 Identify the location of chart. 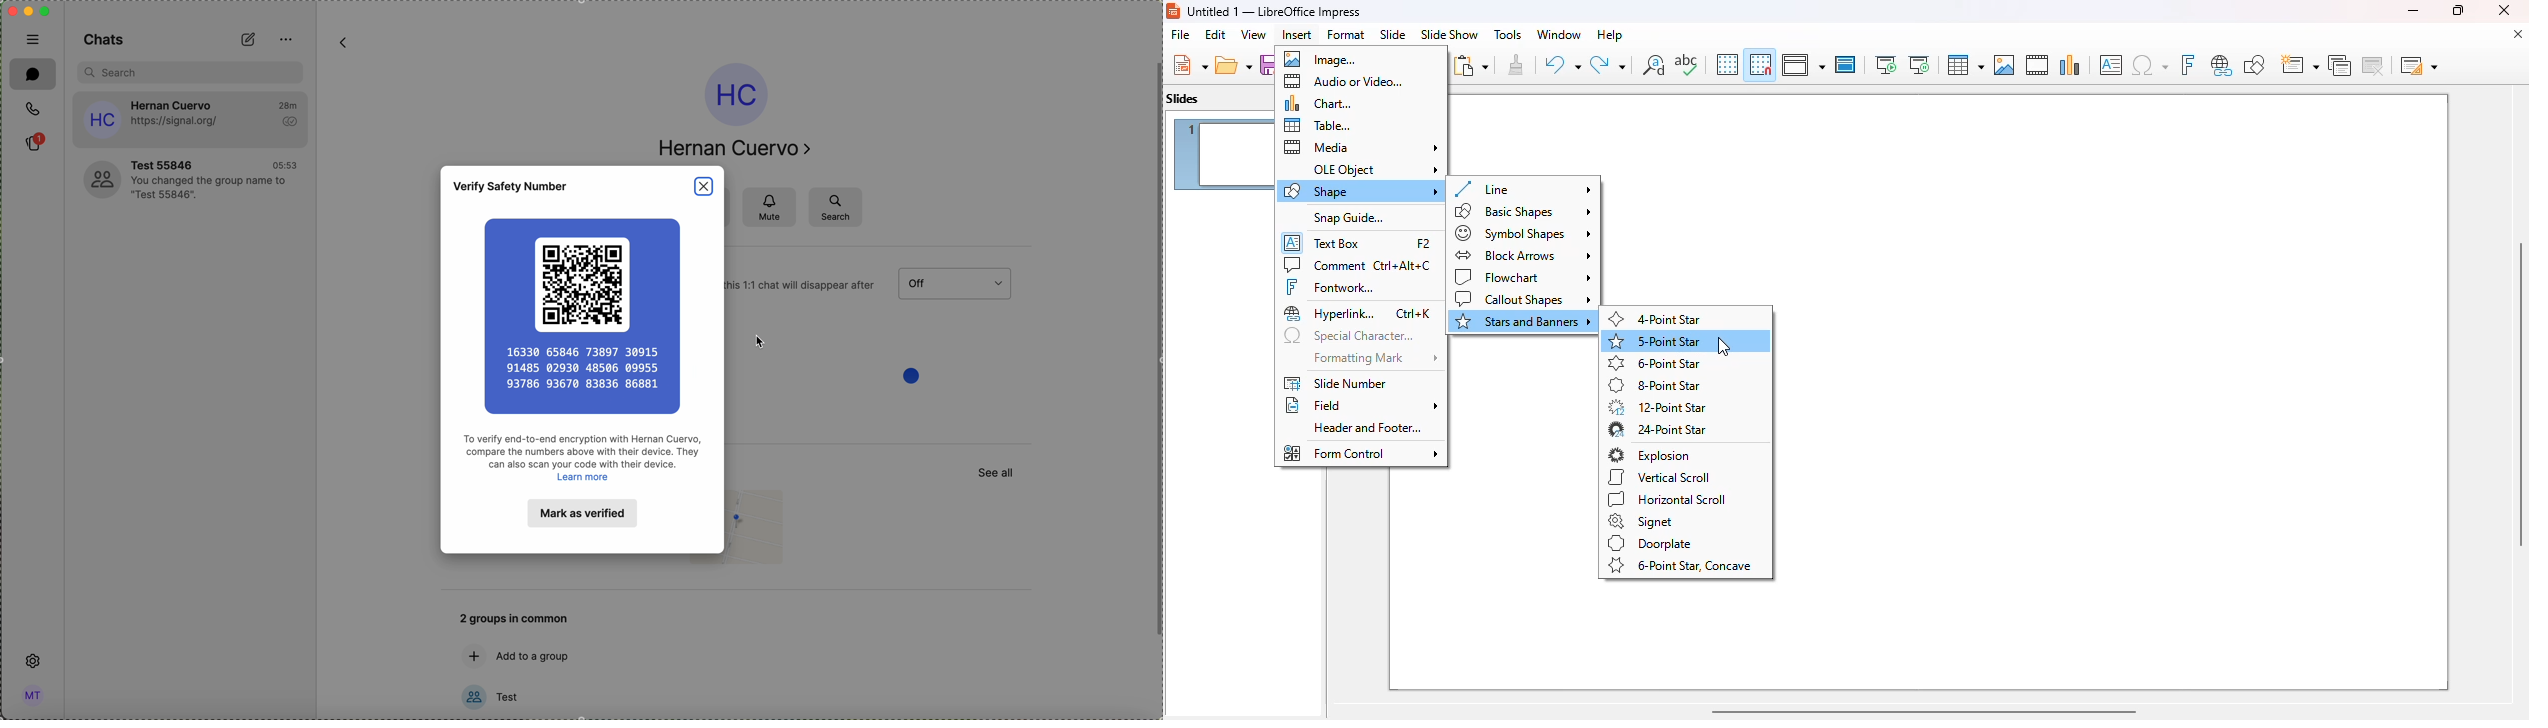
(1318, 103).